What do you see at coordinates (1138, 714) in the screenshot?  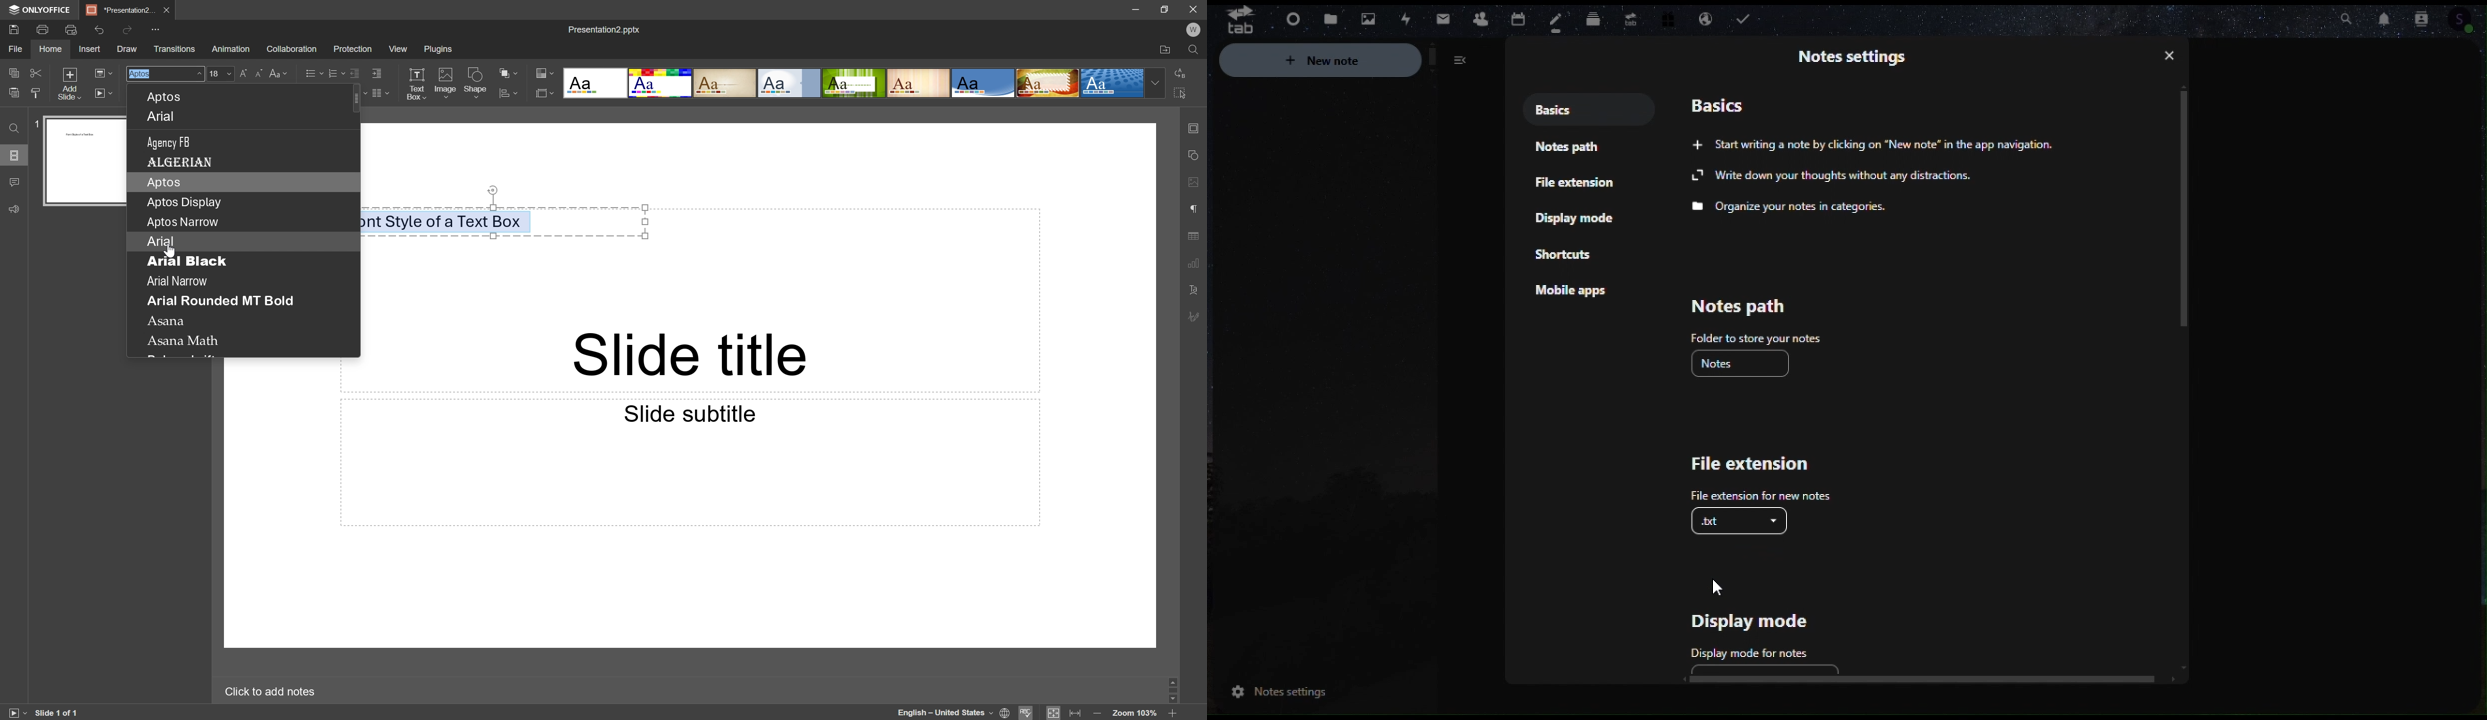 I see `Zoom 103%` at bounding box center [1138, 714].